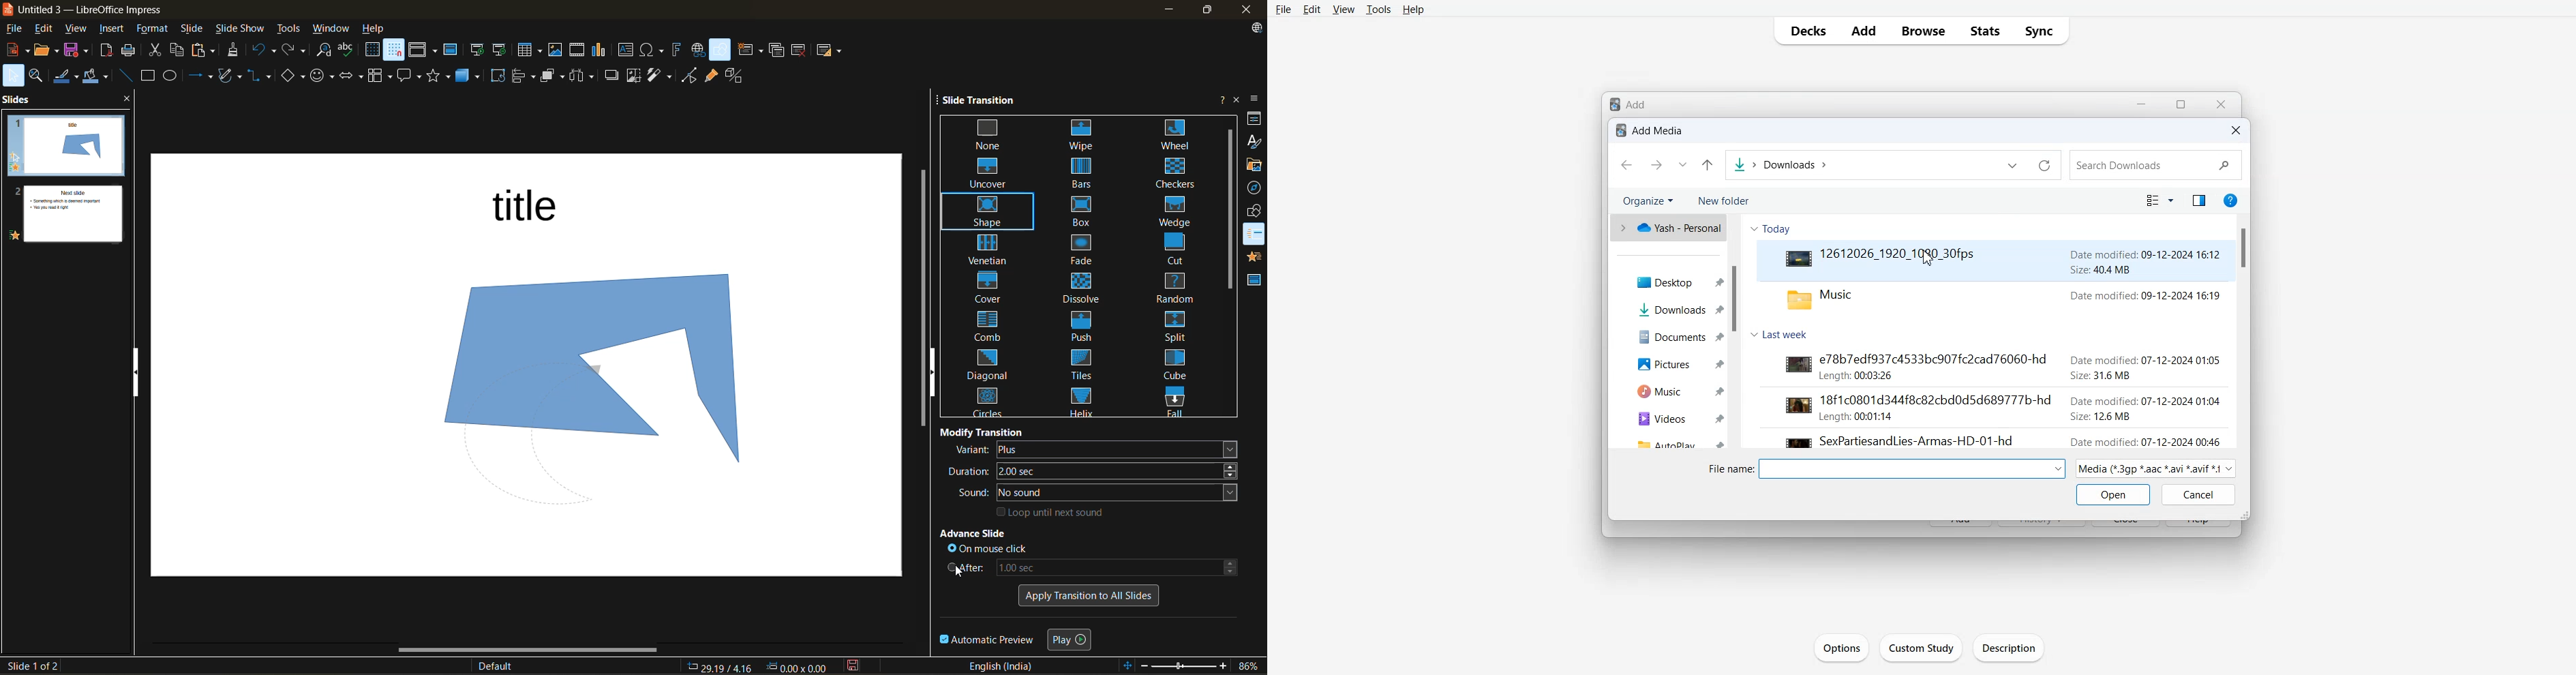 The width and height of the screenshot is (2576, 700). I want to click on slide transitions, so click(1084, 267).